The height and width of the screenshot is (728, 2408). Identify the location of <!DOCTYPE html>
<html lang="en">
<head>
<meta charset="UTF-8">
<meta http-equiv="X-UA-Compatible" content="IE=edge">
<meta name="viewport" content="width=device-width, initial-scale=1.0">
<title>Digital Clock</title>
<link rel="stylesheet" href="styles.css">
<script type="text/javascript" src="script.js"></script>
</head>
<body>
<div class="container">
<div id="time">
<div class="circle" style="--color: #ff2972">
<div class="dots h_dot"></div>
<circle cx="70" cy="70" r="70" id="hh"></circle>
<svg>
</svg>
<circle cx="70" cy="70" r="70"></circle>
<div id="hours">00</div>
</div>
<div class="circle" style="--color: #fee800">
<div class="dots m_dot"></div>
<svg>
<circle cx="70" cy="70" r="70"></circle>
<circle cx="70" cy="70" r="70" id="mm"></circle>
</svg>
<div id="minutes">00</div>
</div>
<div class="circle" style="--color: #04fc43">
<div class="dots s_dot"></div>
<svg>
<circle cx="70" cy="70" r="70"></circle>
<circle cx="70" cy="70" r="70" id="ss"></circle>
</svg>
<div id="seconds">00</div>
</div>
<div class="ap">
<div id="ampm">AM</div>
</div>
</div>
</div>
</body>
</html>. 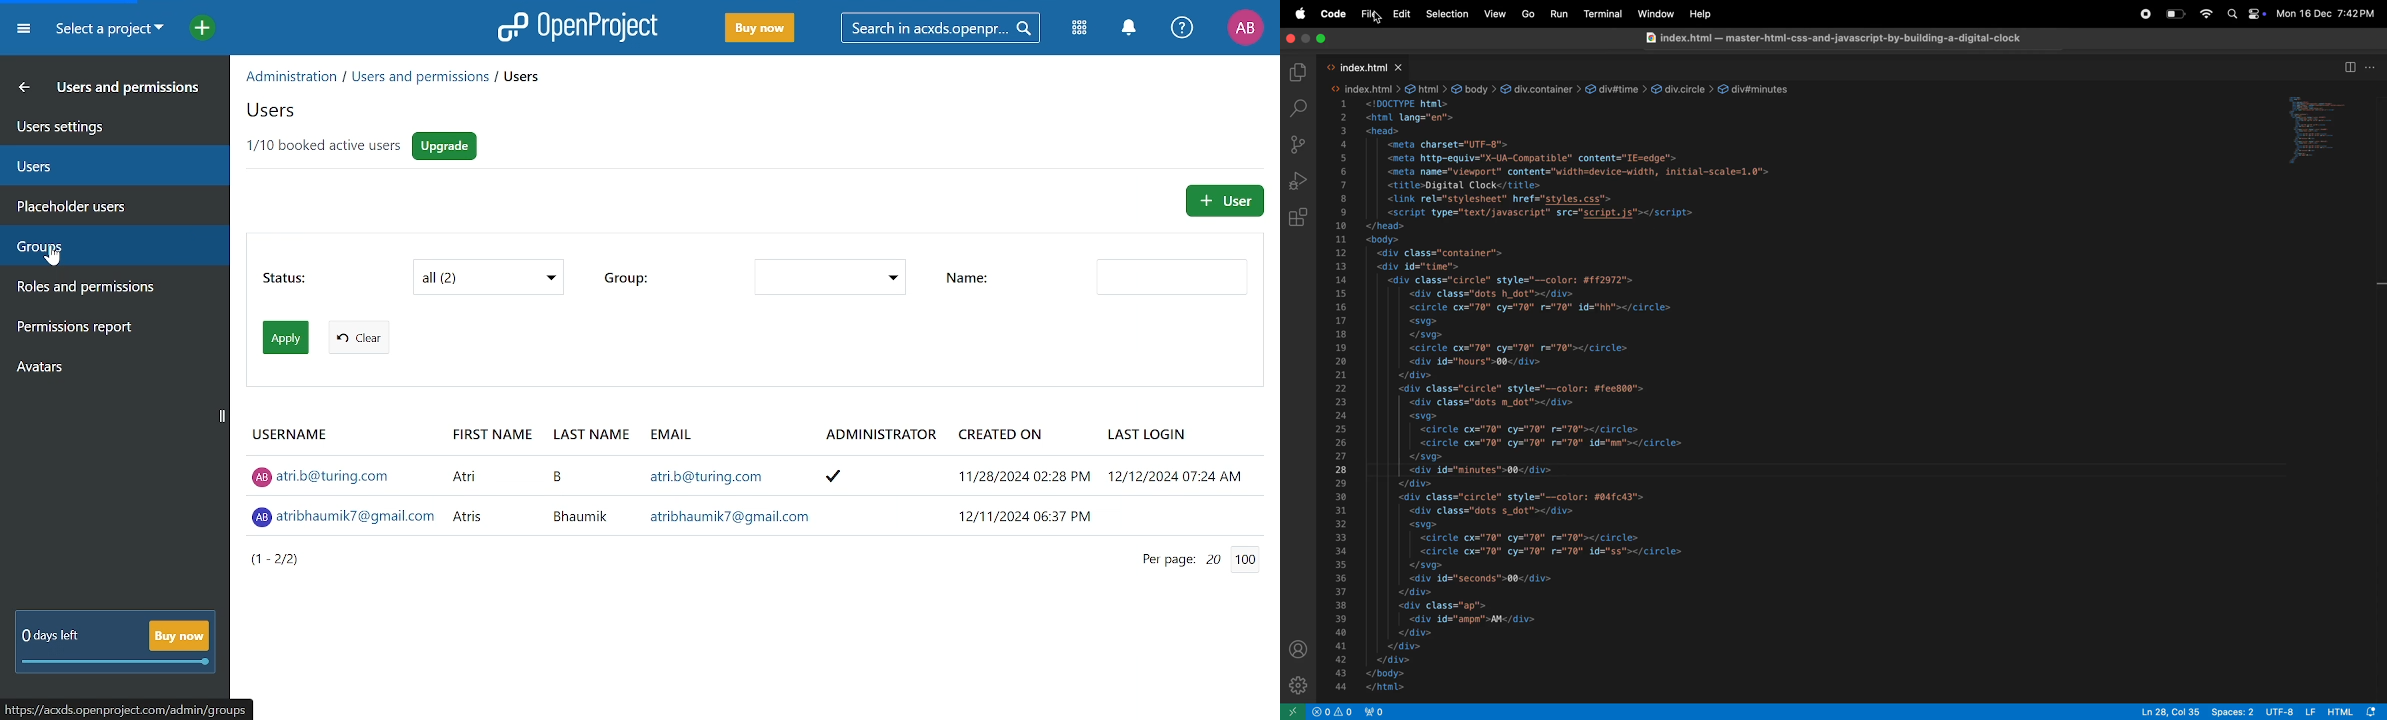
(1594, 397).